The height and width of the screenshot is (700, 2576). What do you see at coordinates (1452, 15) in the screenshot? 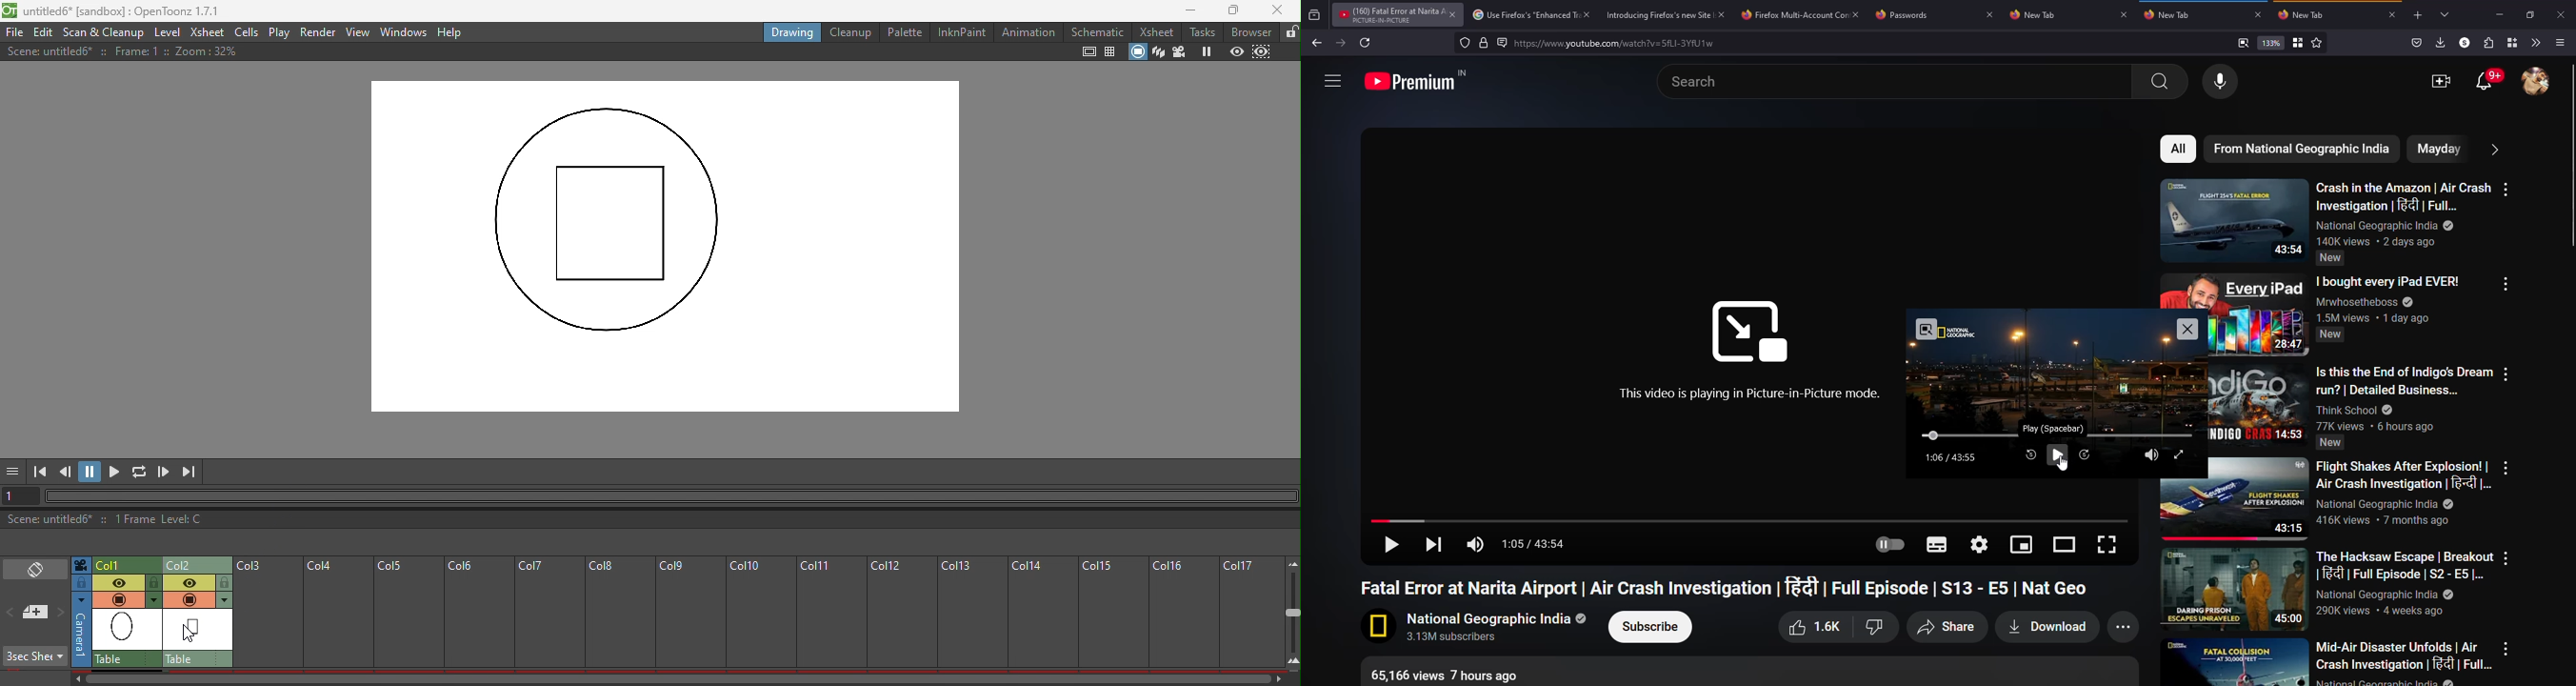
I see `close` at bounding box center [1452, 15].